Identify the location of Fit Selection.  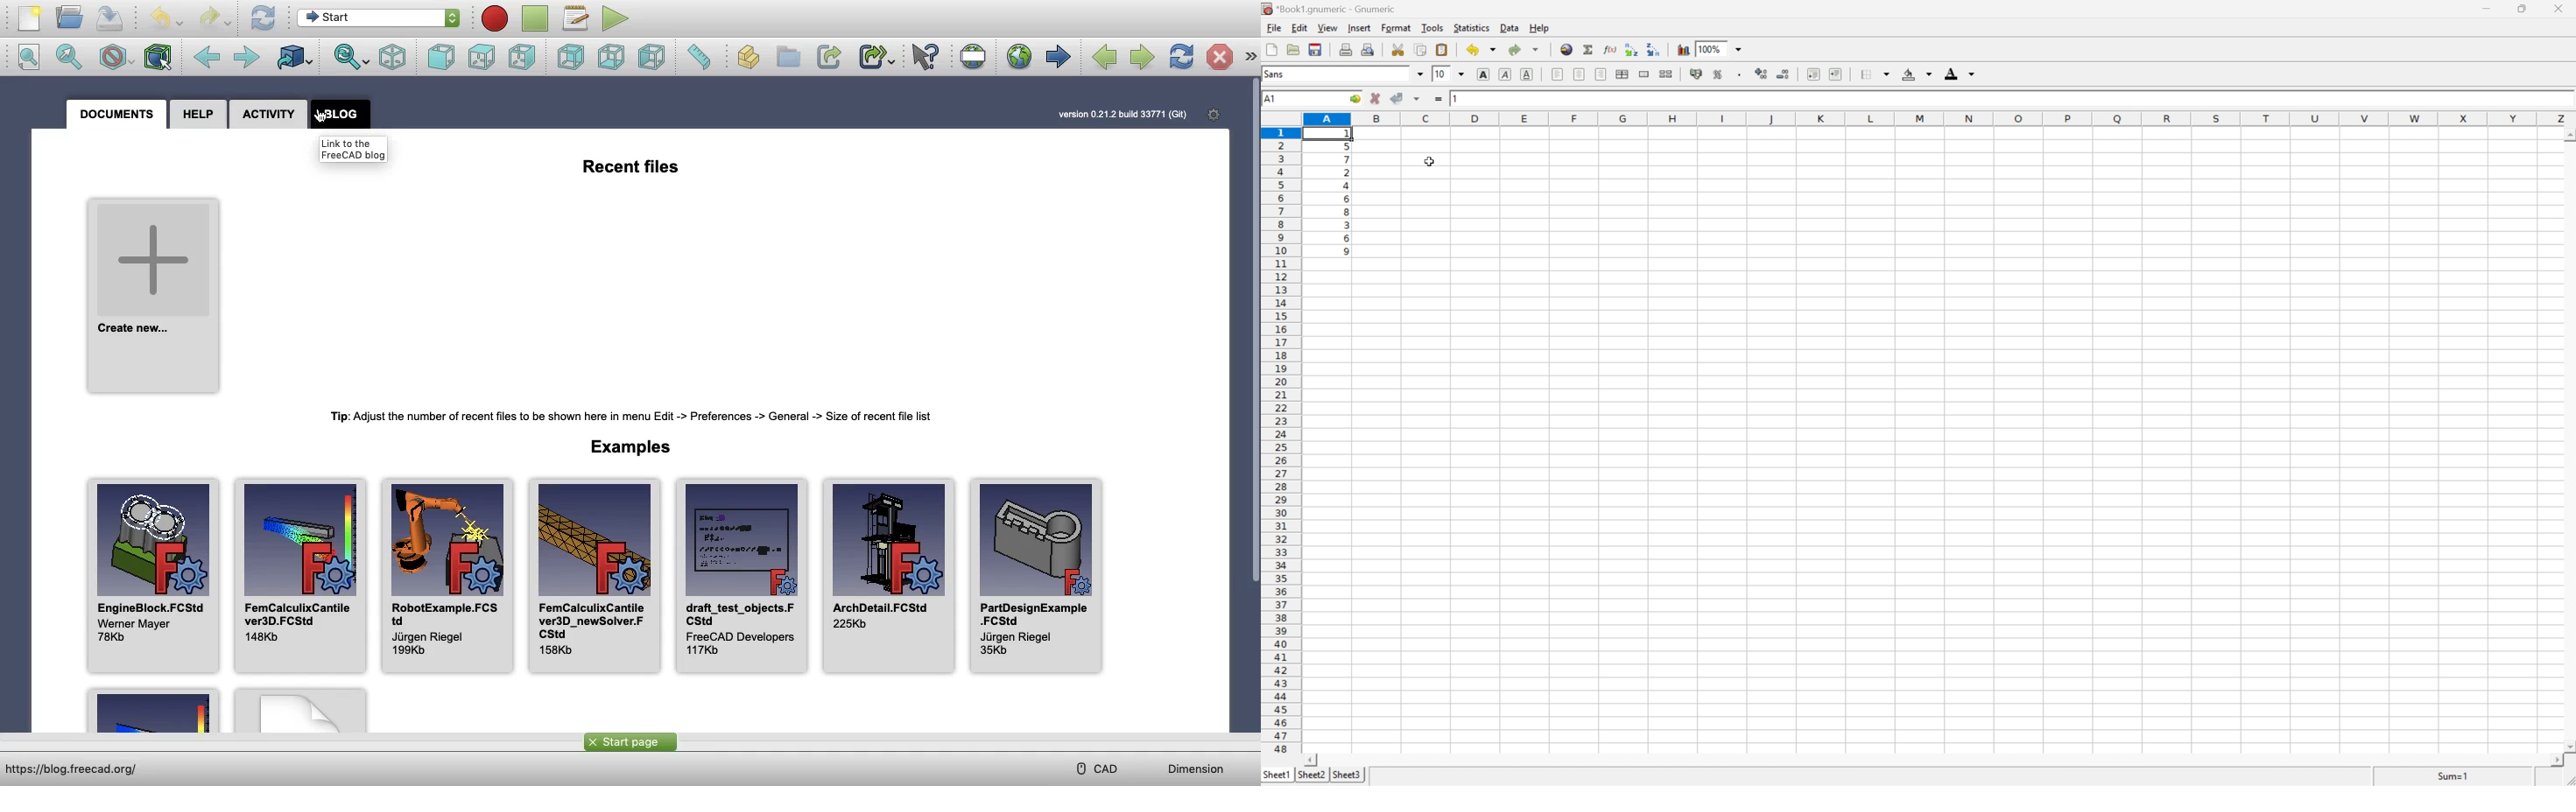
(351, 58).